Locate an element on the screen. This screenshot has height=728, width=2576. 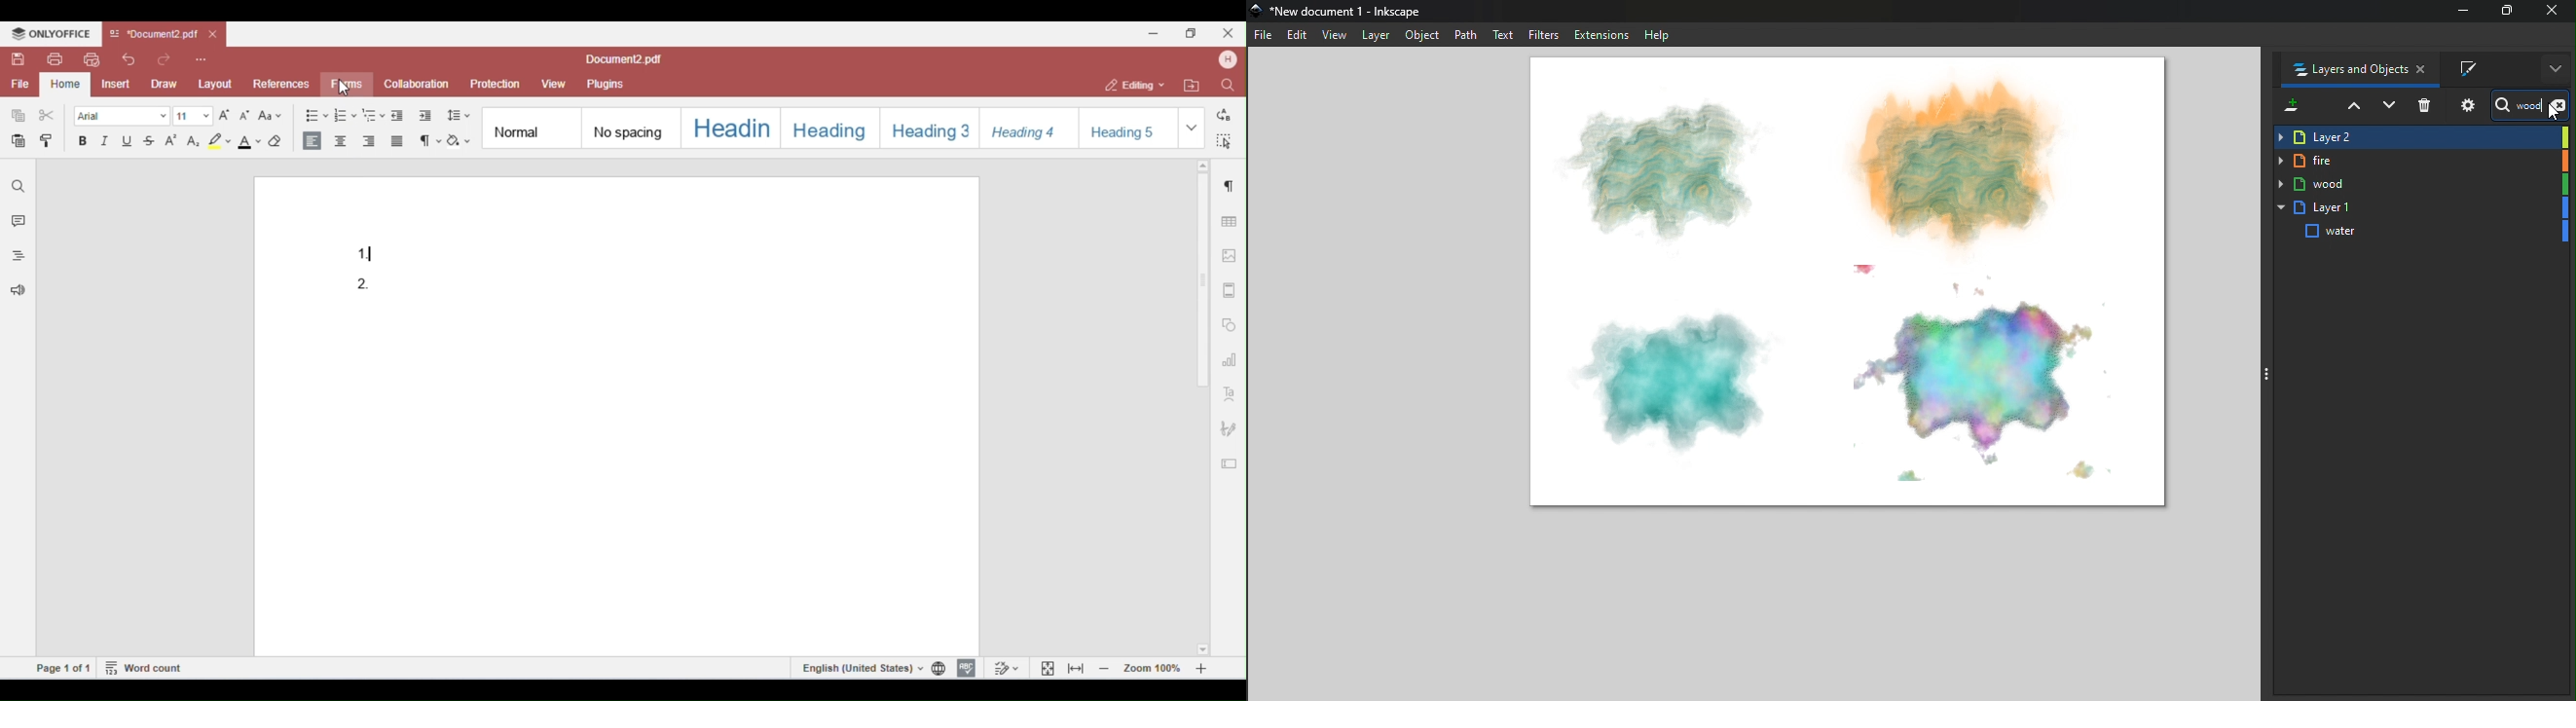
heading is located at coordinates (826, 126).